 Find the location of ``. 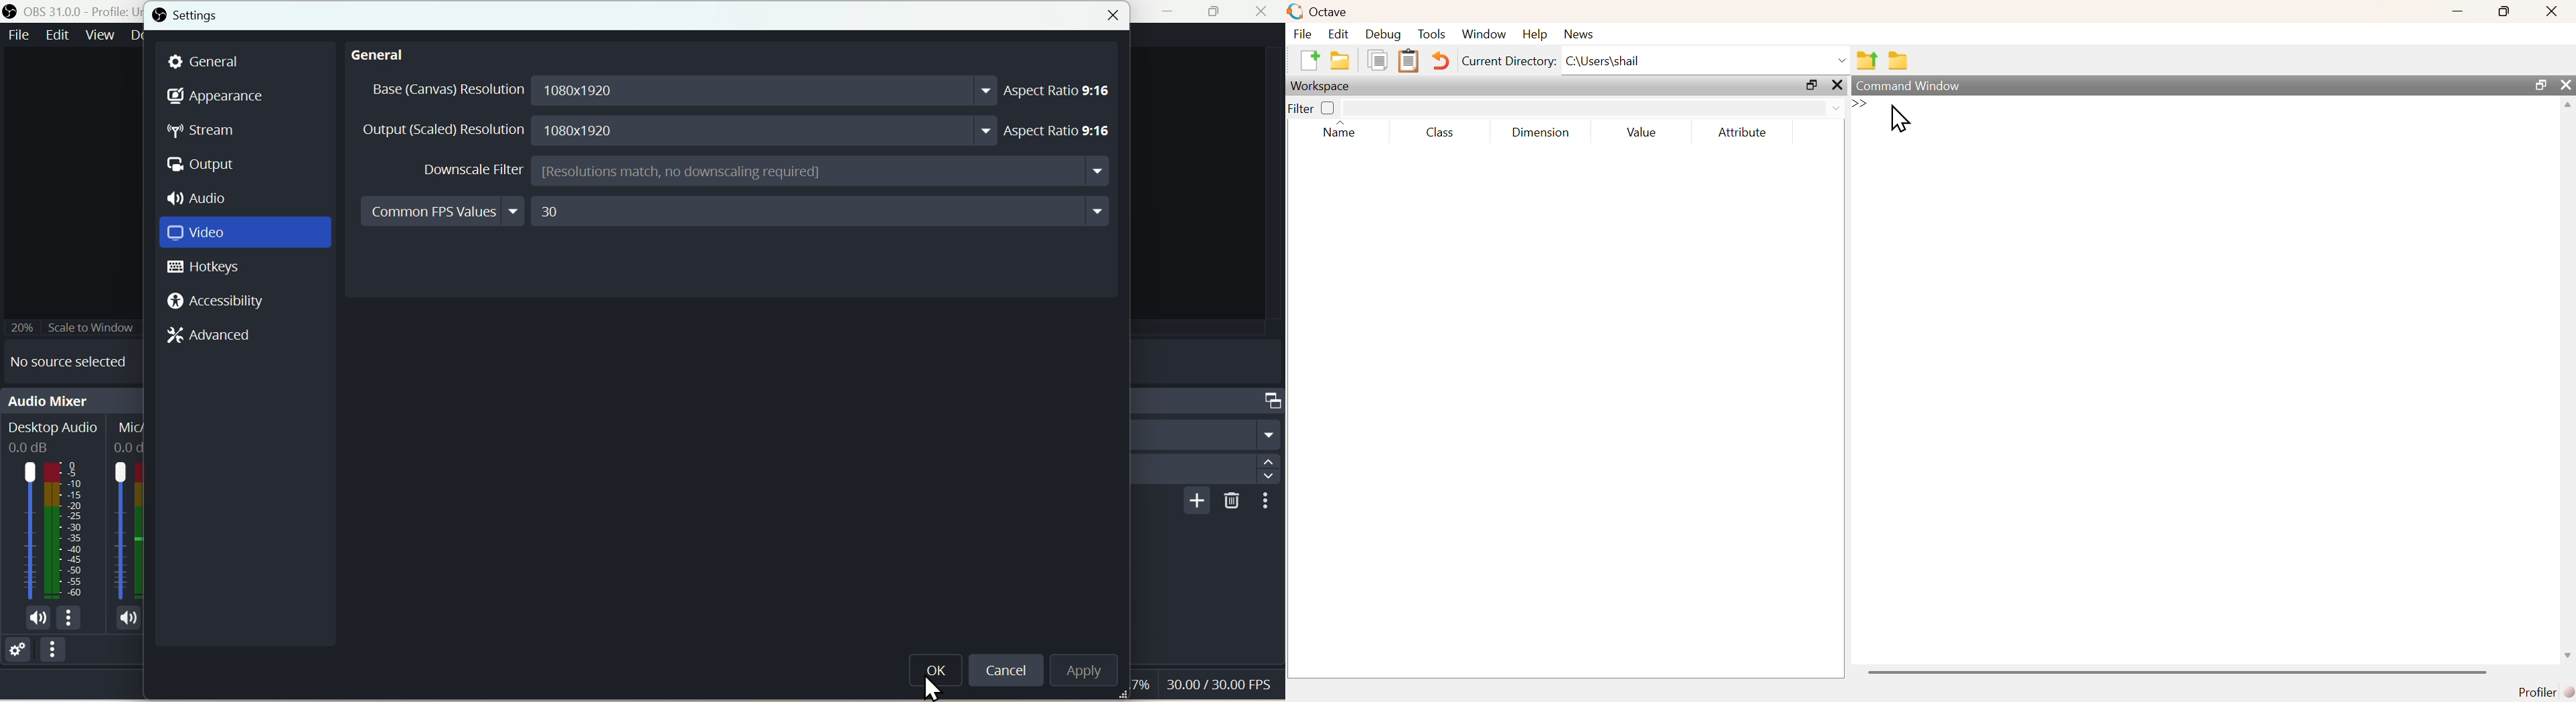

 is located at coordinates (244, 234).